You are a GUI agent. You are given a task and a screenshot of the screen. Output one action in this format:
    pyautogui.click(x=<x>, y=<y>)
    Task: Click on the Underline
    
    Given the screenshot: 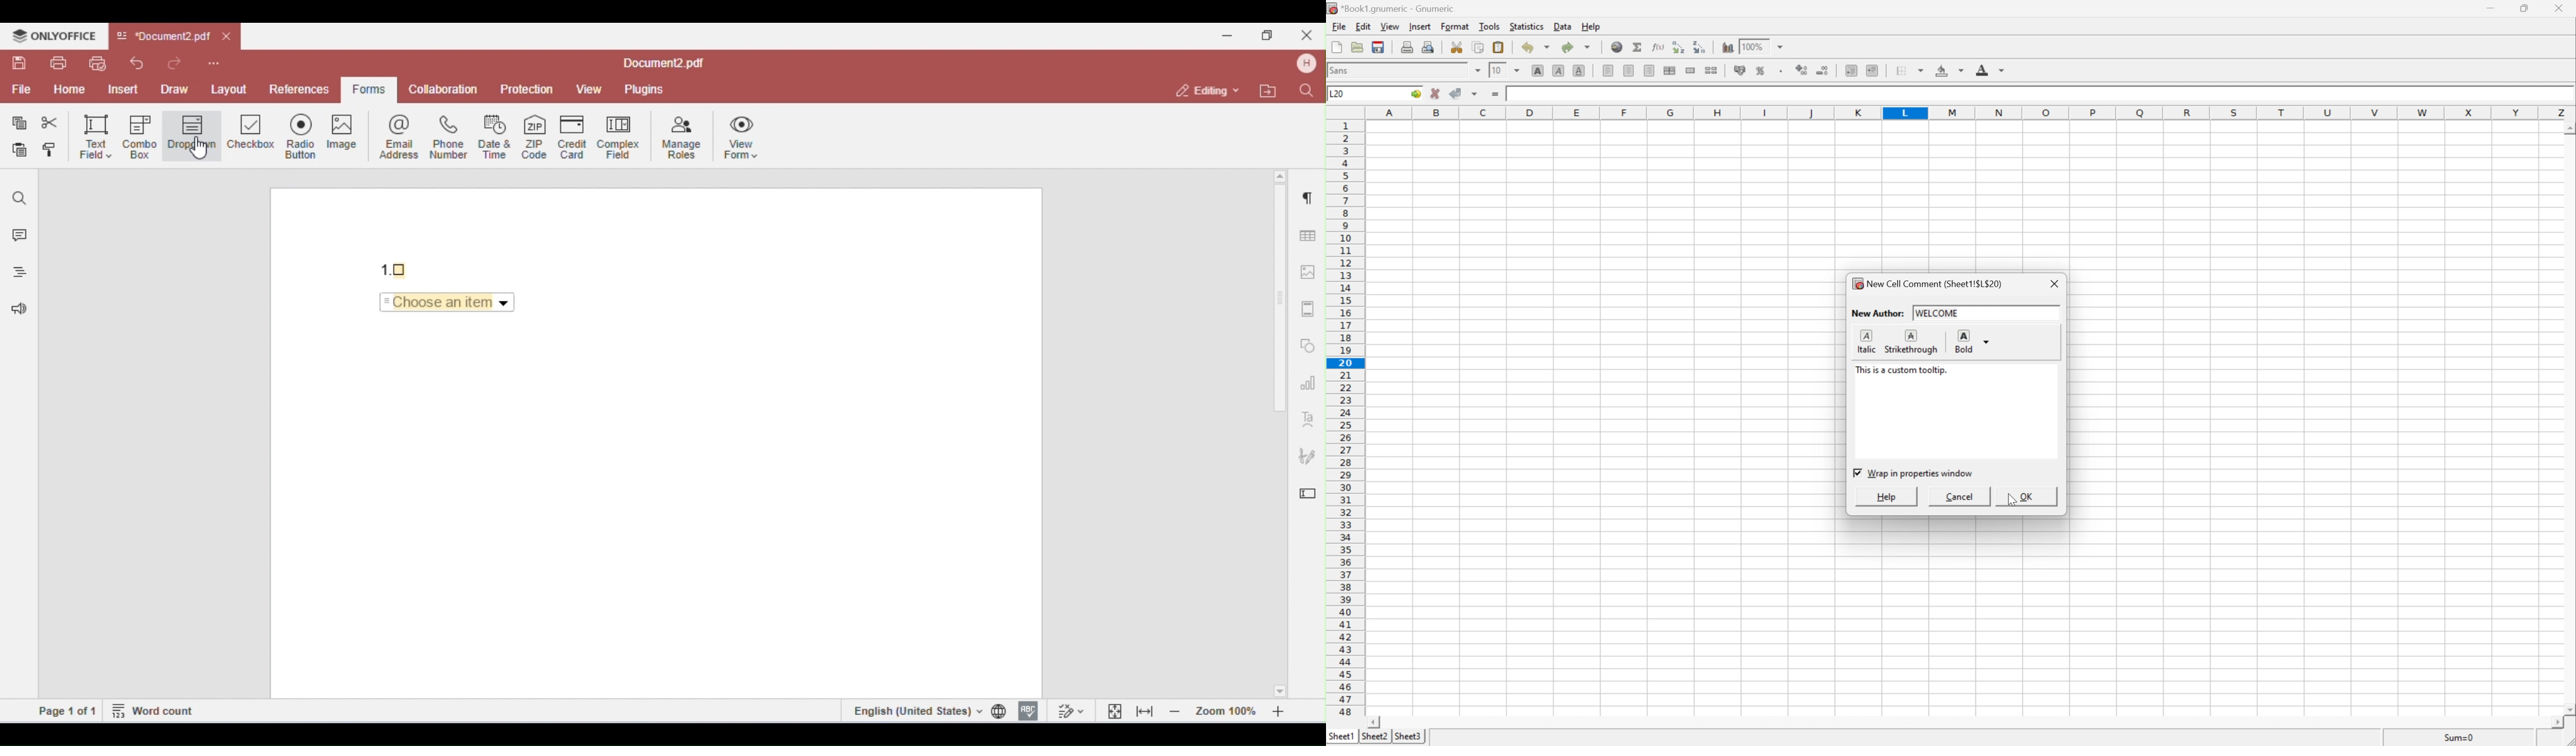 What is the action you would take?
    pyautogui.click(x=1579, y=70)
    